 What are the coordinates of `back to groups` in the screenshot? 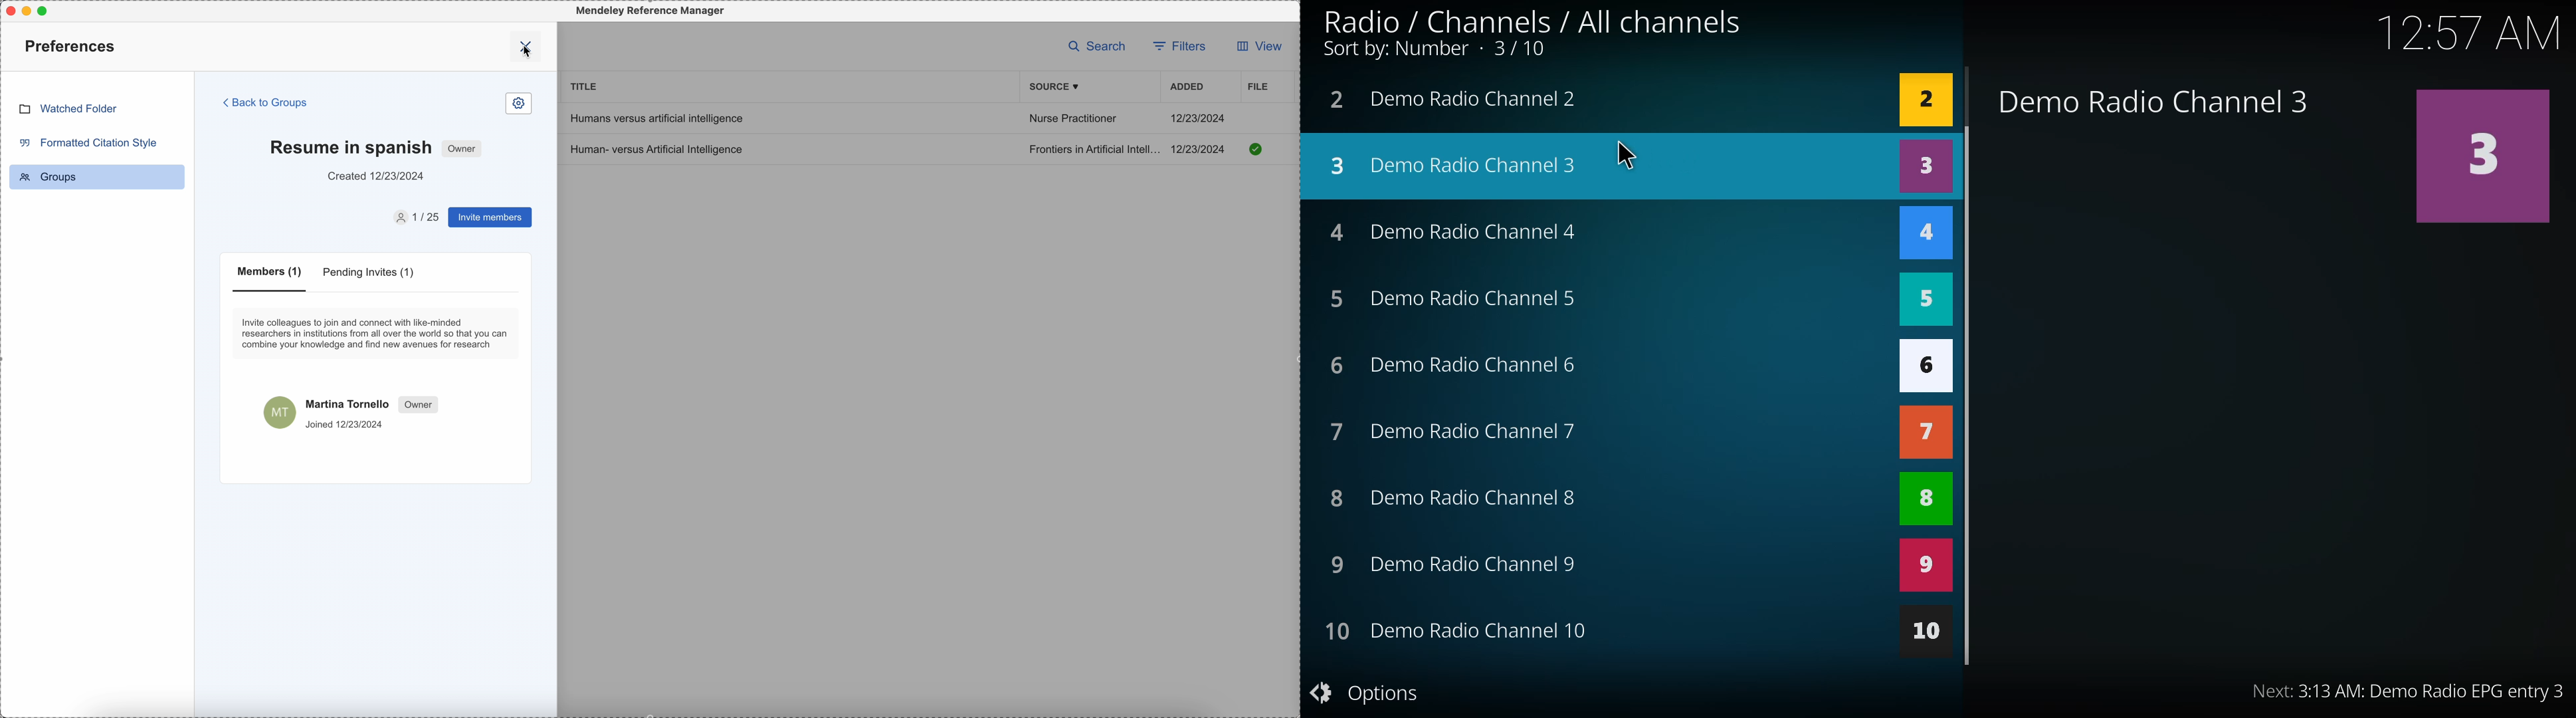 It's located at (266, 102).